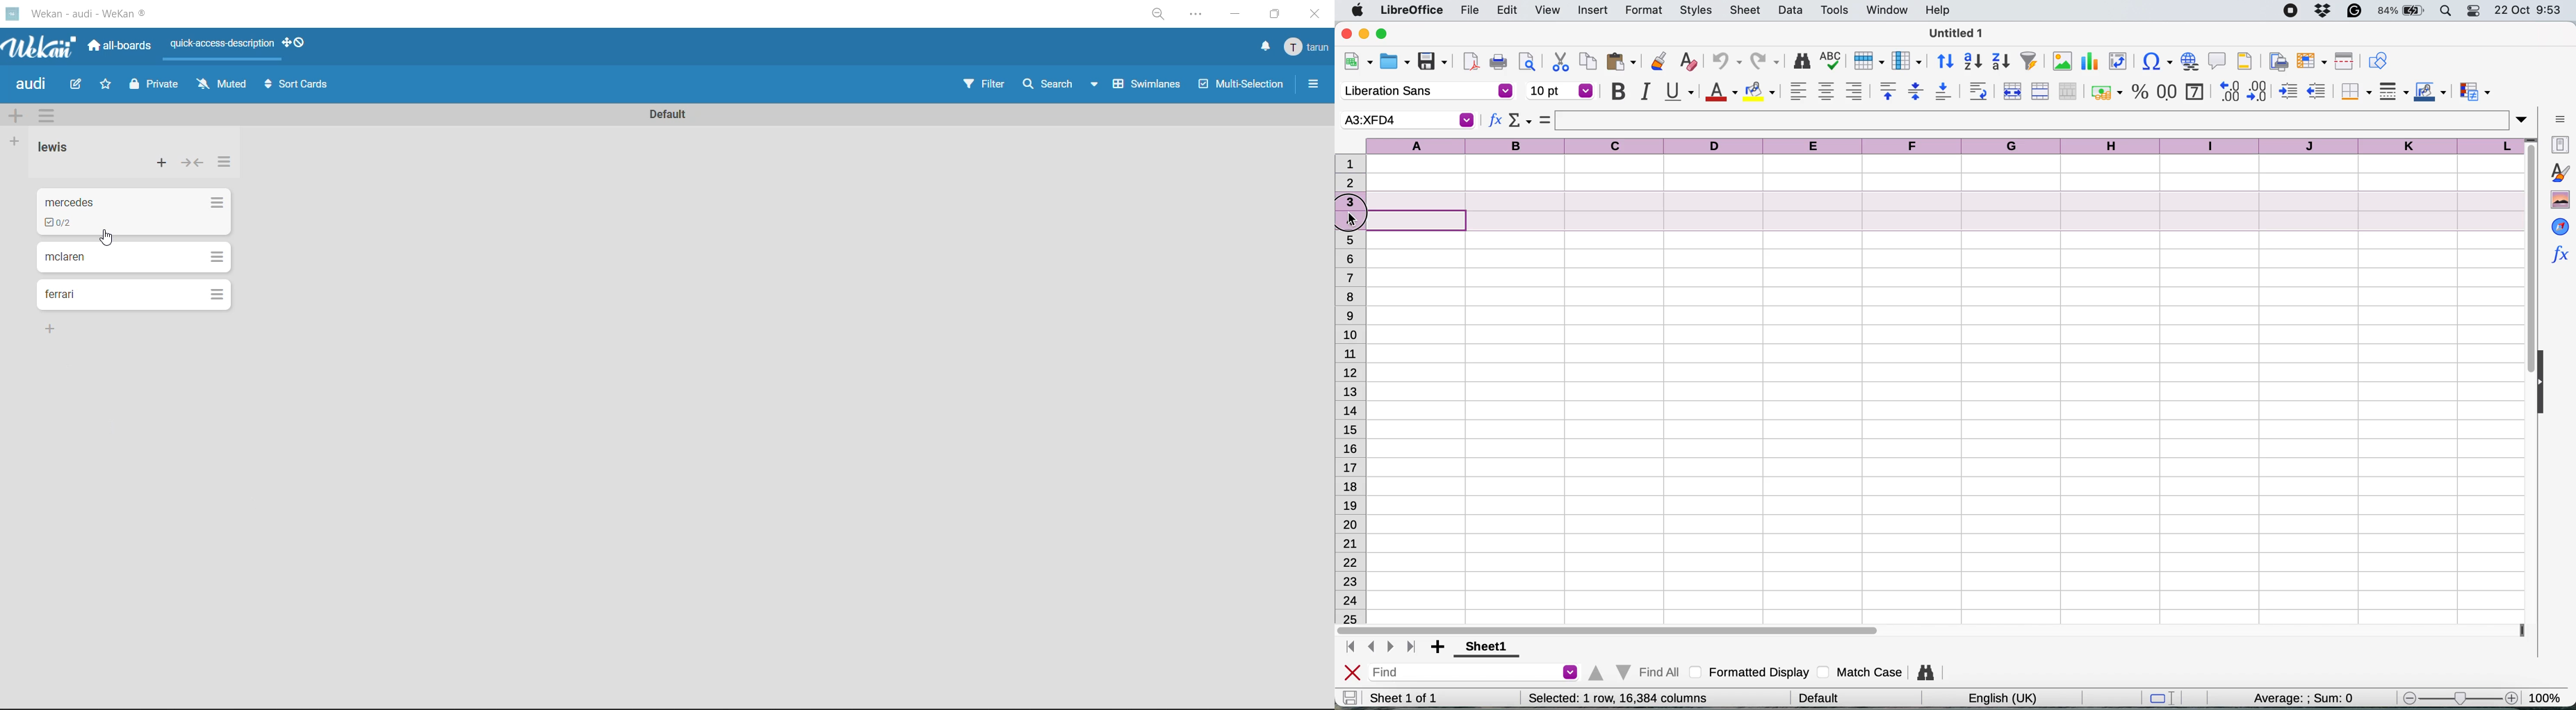 This screenshot has height=728, width=2576. Describe the element at coordinates (1509, 9) in the screenshot. I see `edit` at that location.